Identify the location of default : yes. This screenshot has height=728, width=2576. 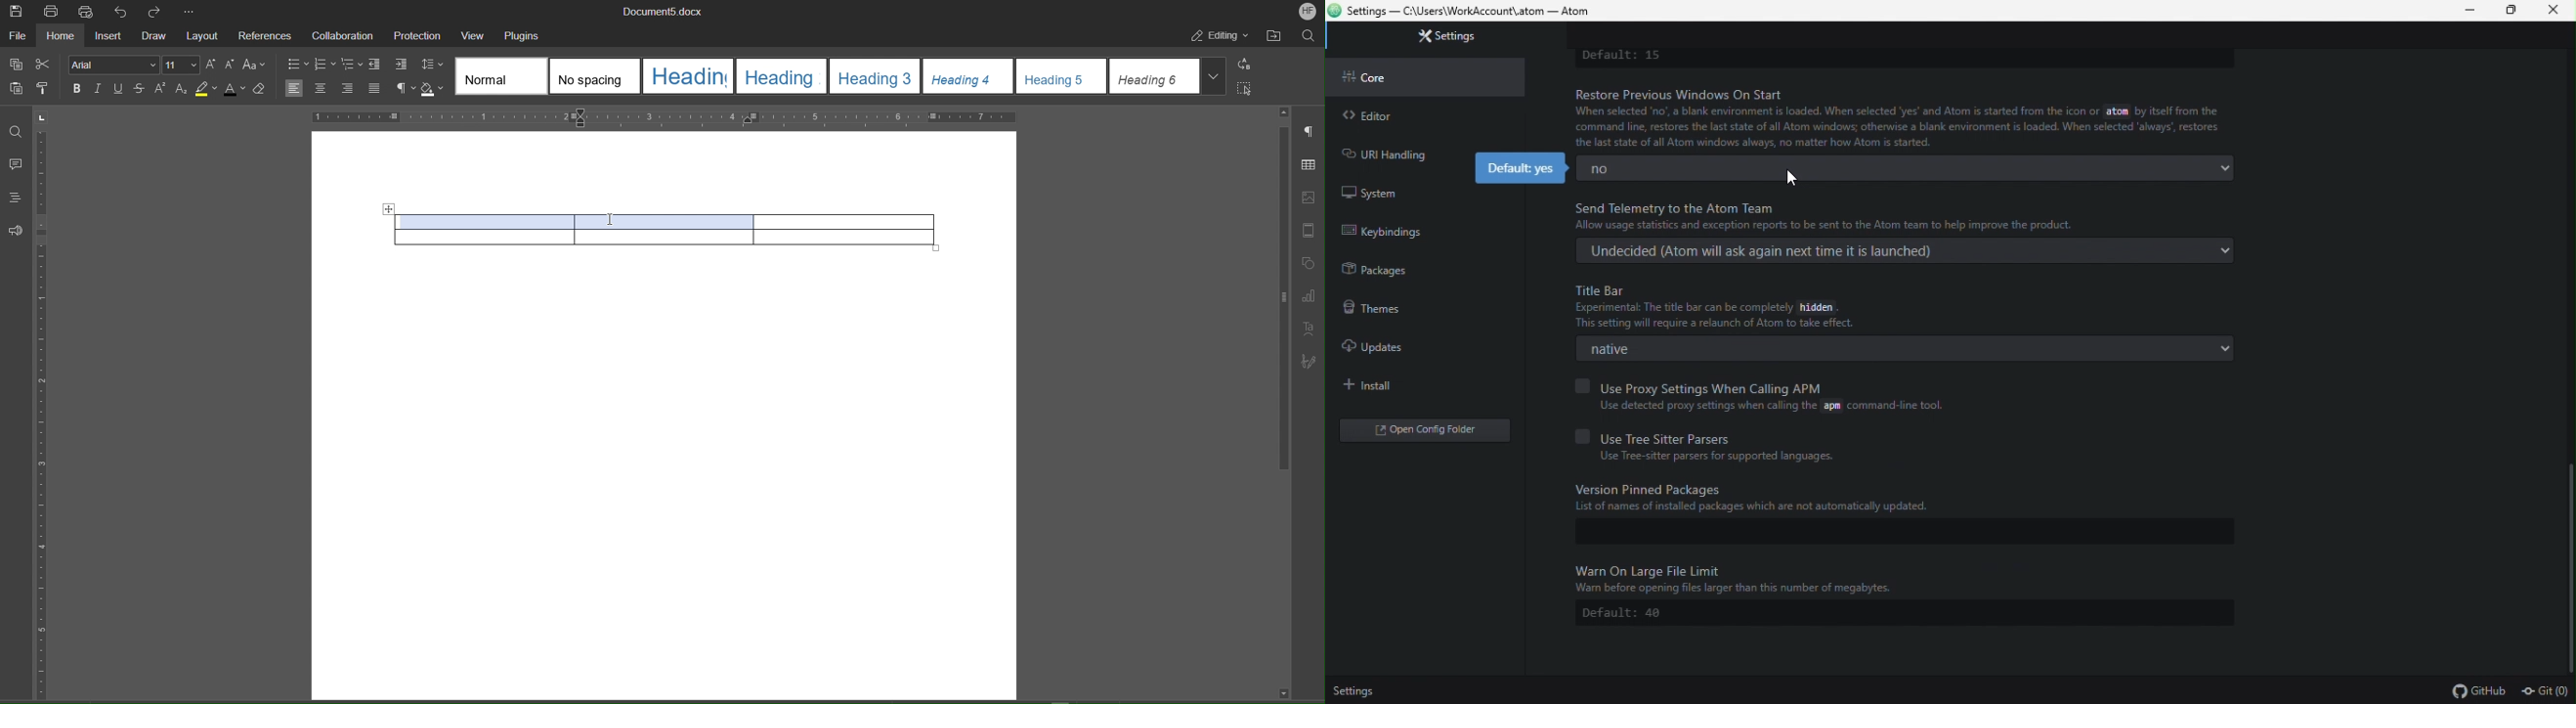
(1520, 169).